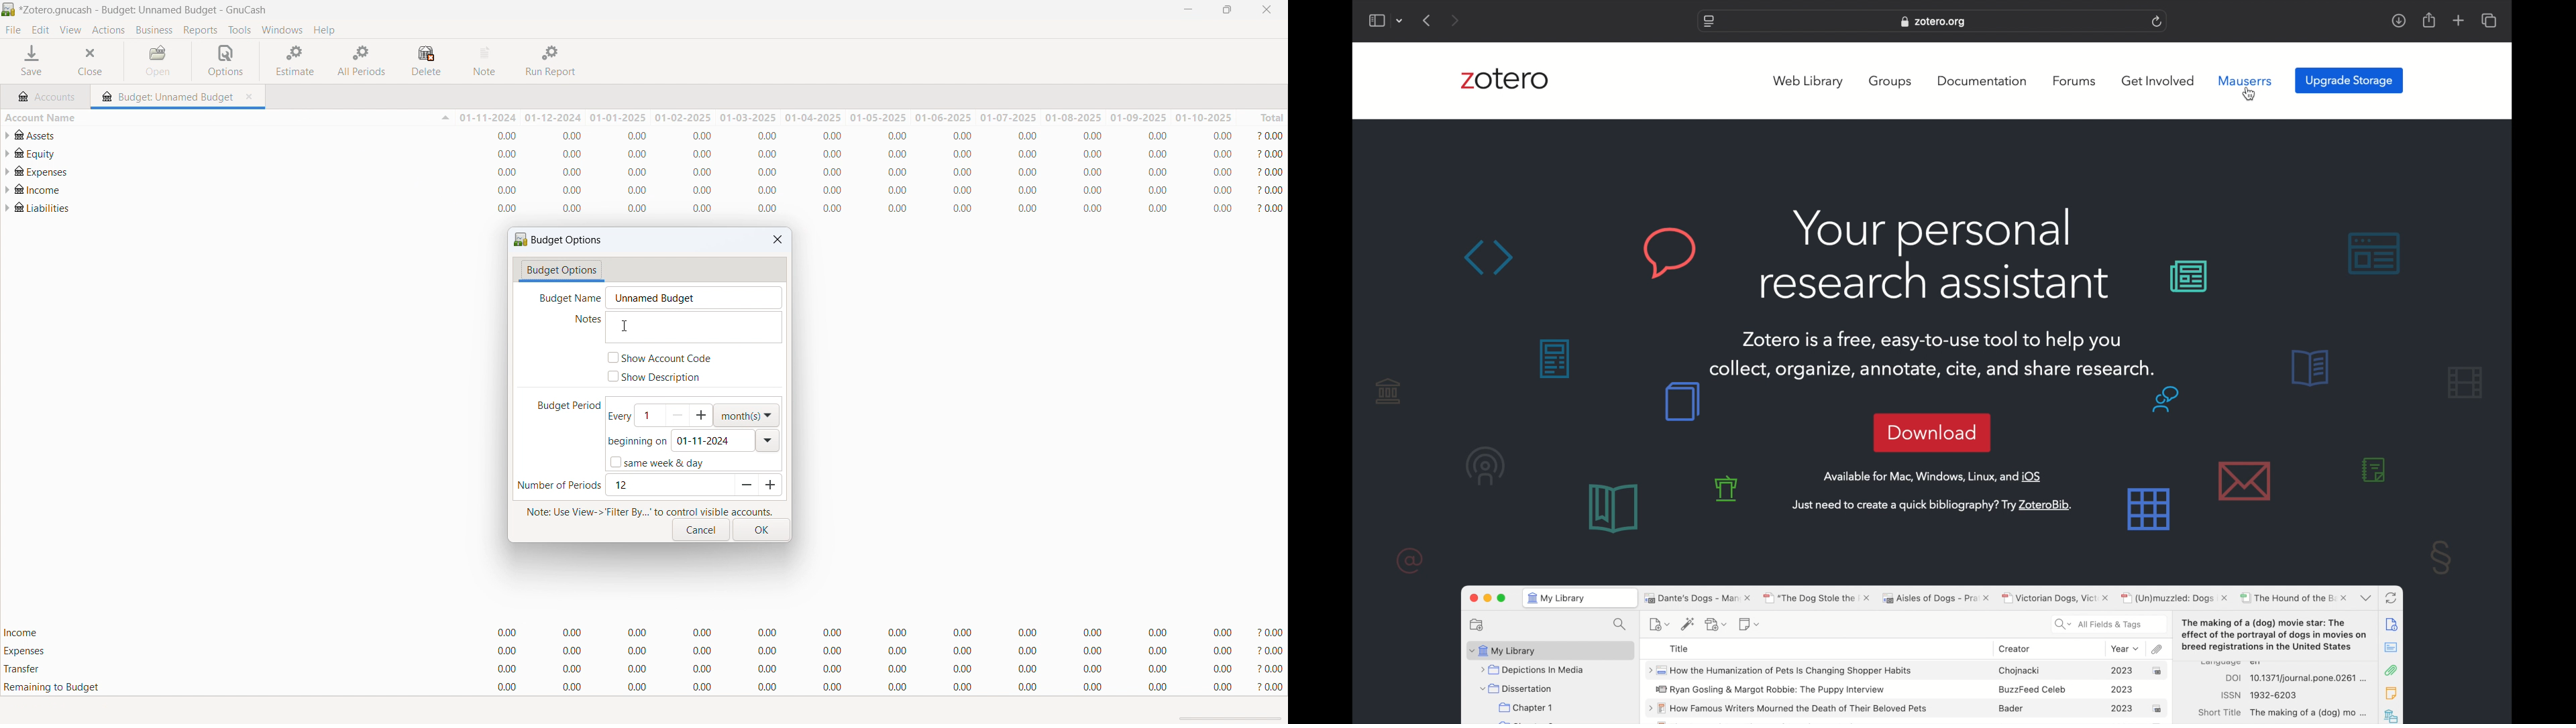 The height and width of the screenshot is (728, 2576). I want to click on note, so click(486, 61).